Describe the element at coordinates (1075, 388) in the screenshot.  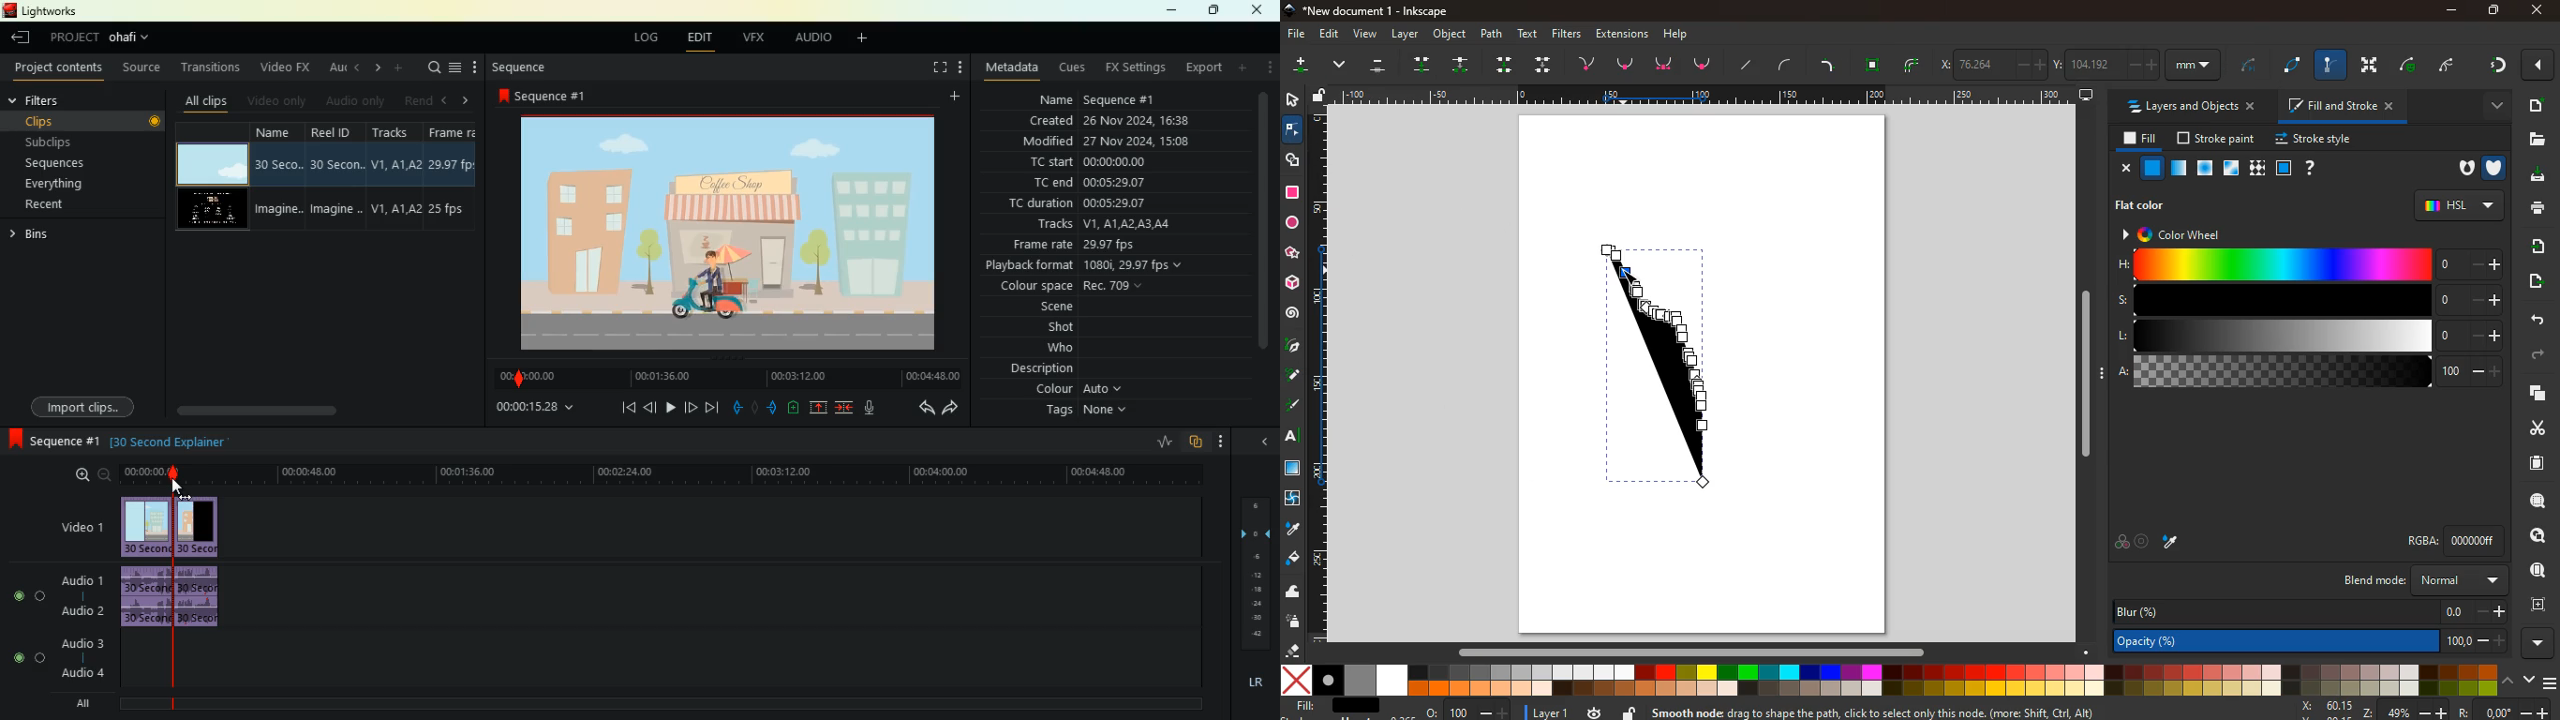
I see `colour` at that location.